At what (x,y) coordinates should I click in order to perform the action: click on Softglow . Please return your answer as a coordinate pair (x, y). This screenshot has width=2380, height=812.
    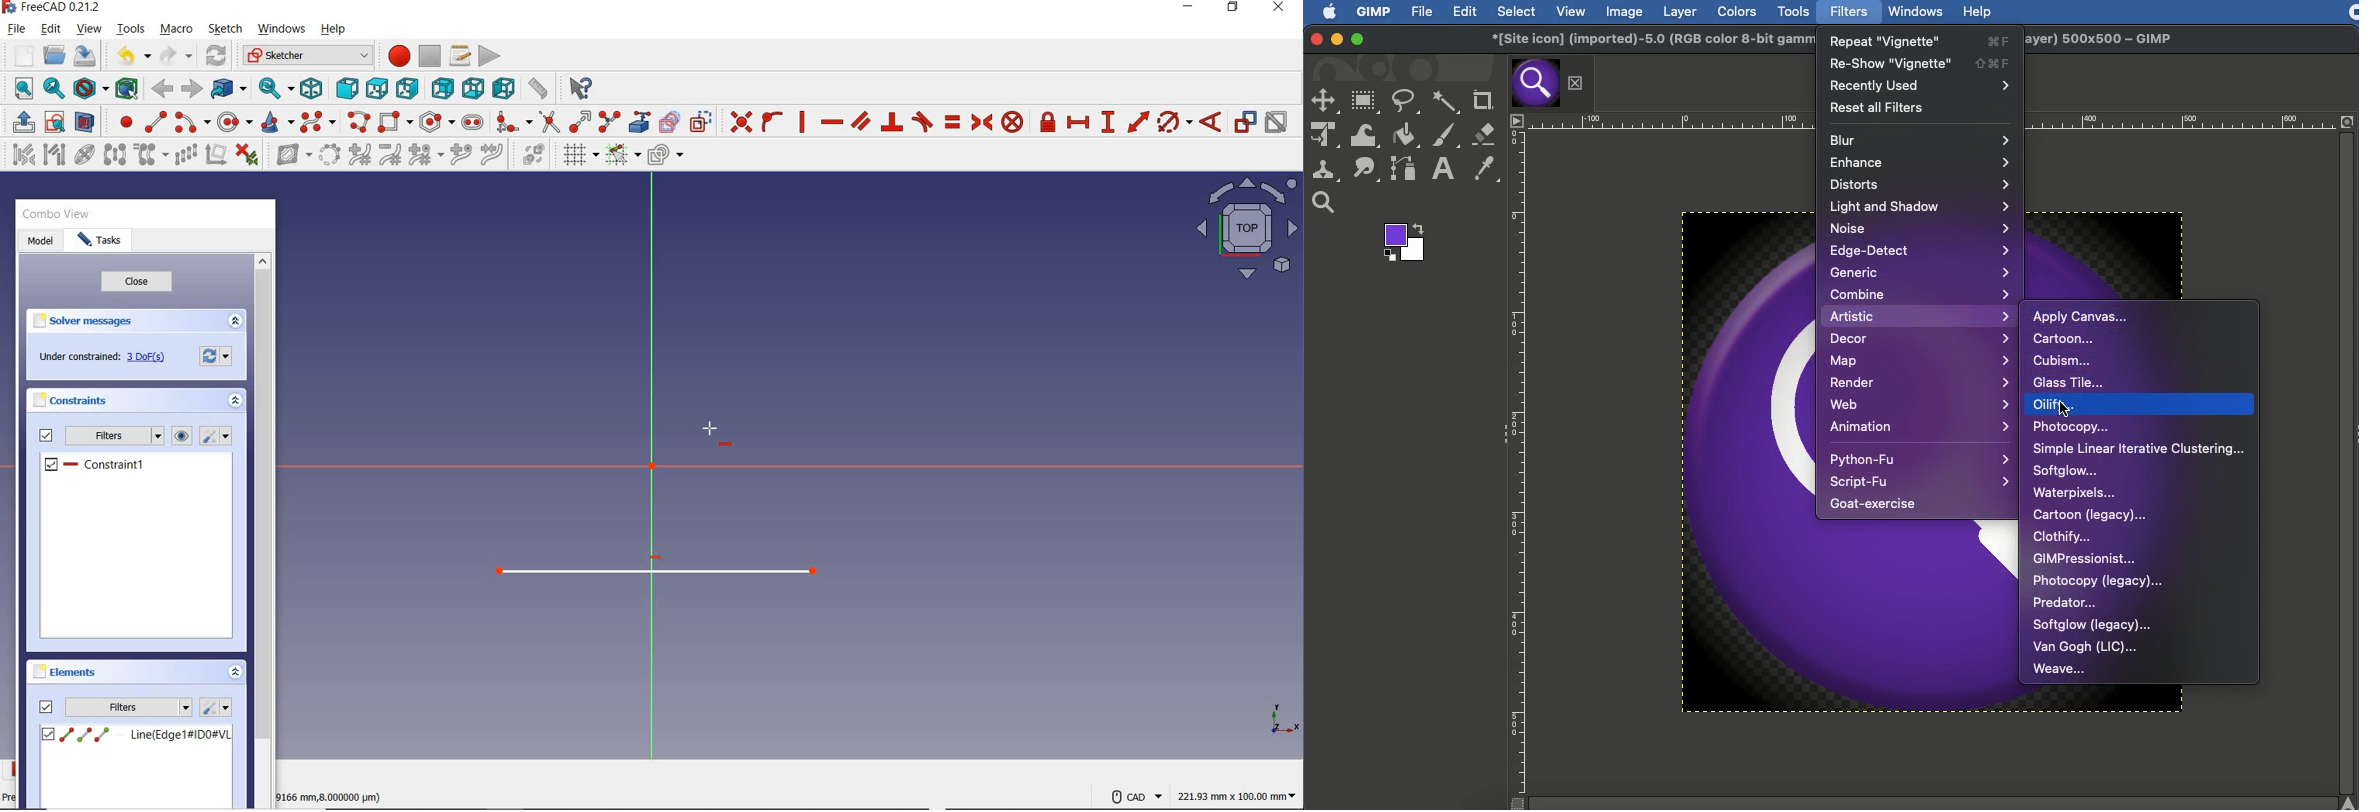
    Looking at the image, I should click on (2092, 625).